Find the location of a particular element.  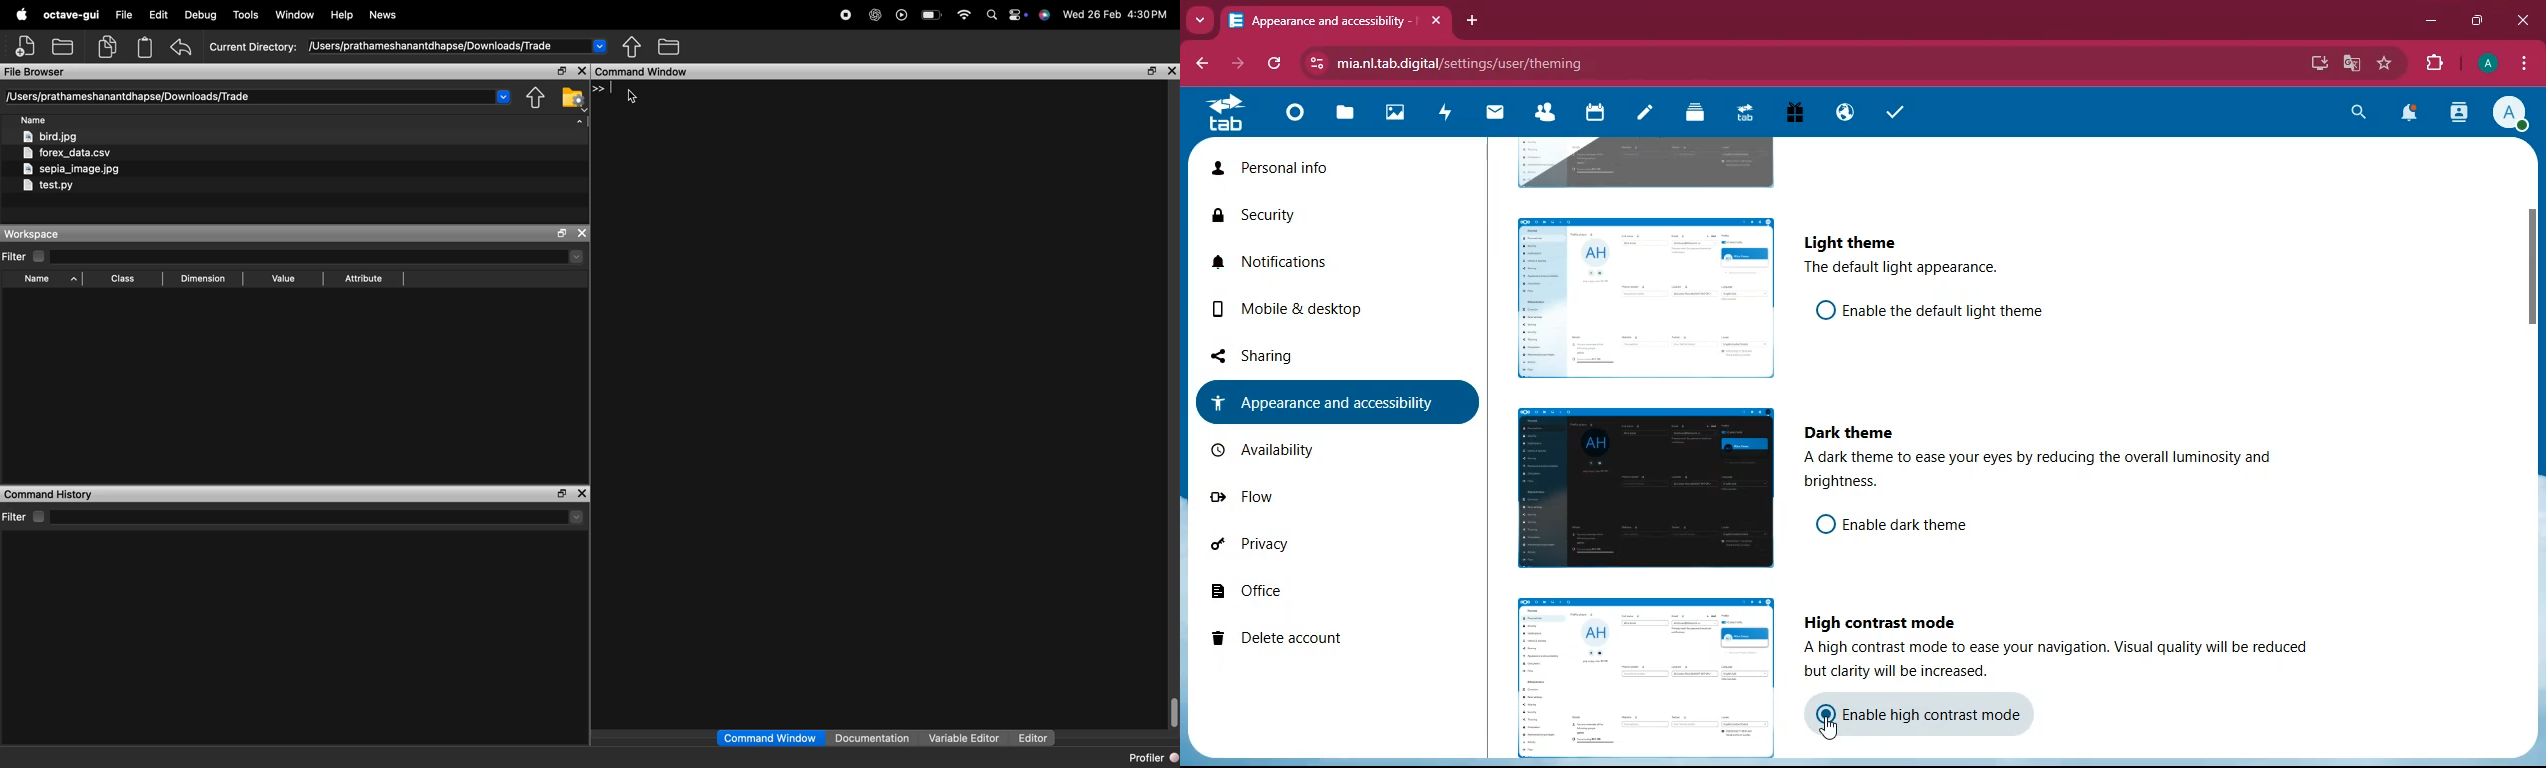

 forex_data.csv is located at coordinates (67, 153).